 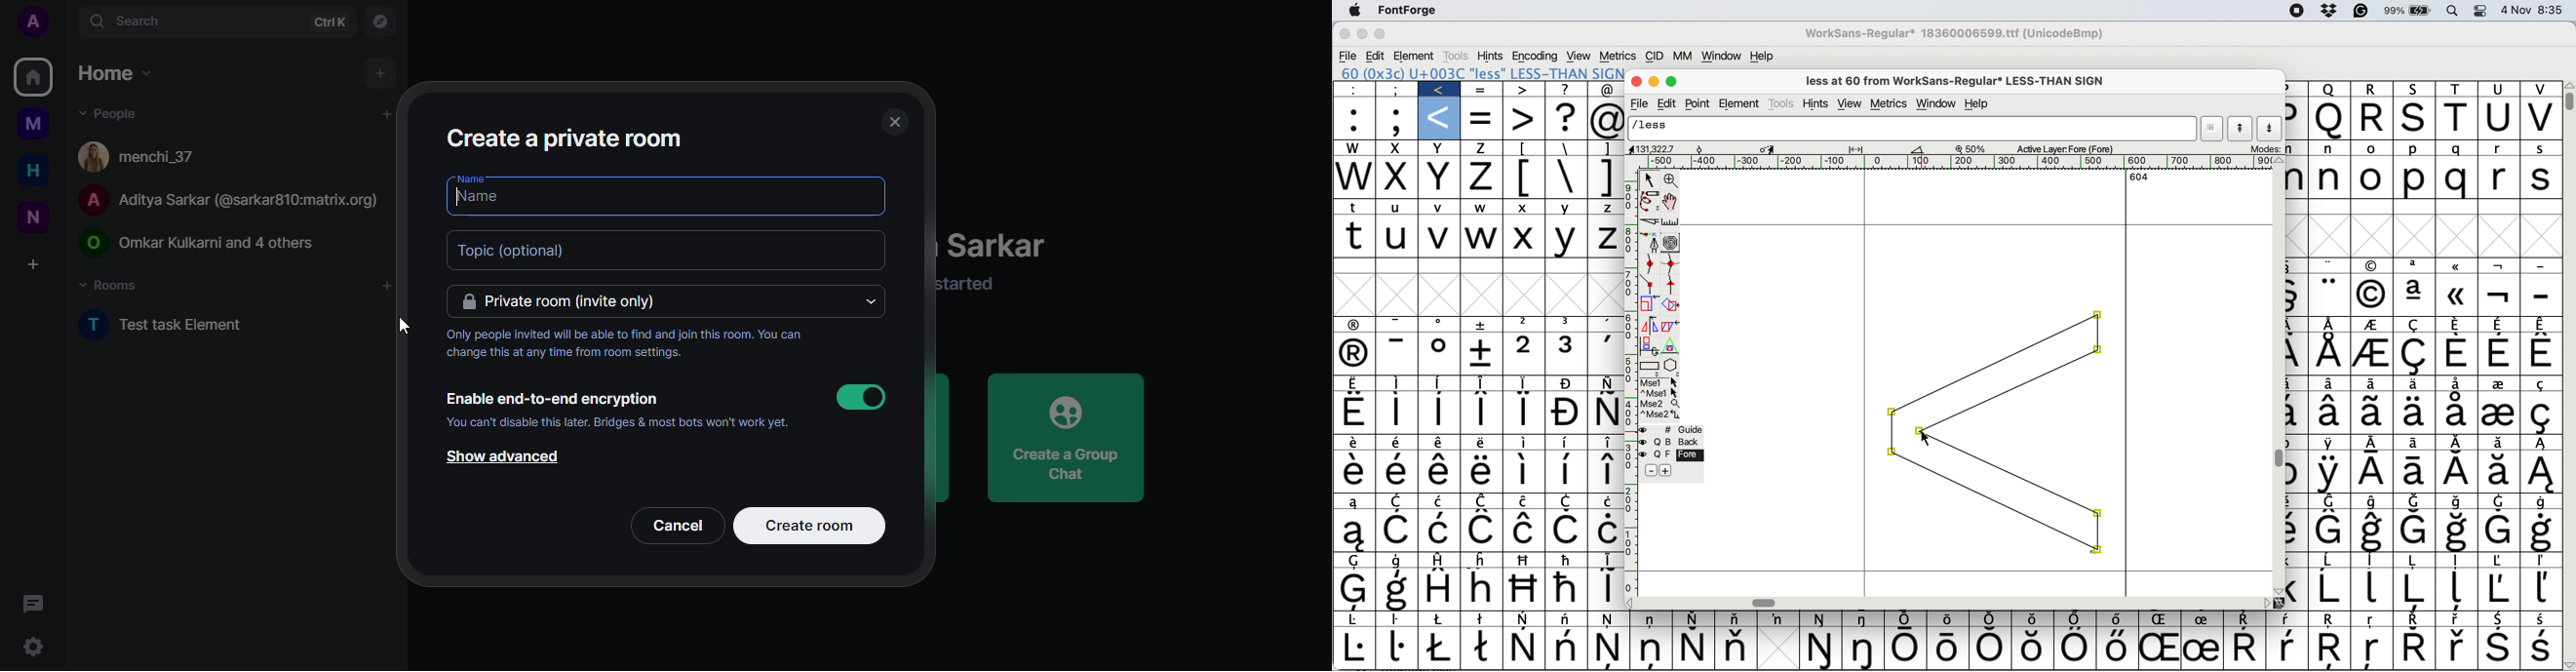 I want to click on Symbol, so click(x=1437, y=444).